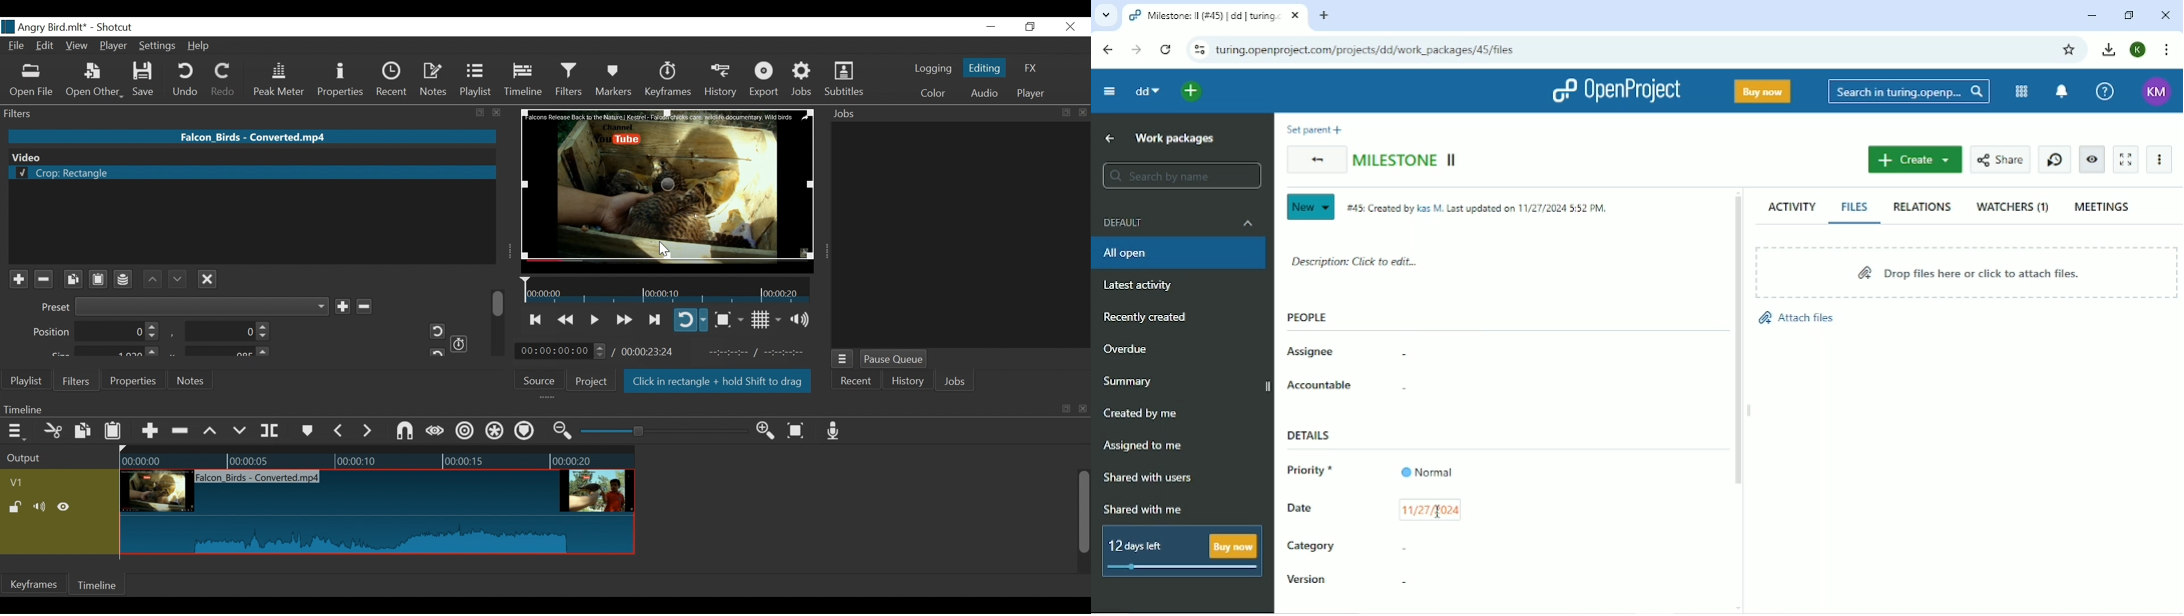 The image size is (2184, 616). What do you see at coordinates (1355, 260) in the screenshot?
I see `Description: click to edit` at bounding box center [1355, 260].